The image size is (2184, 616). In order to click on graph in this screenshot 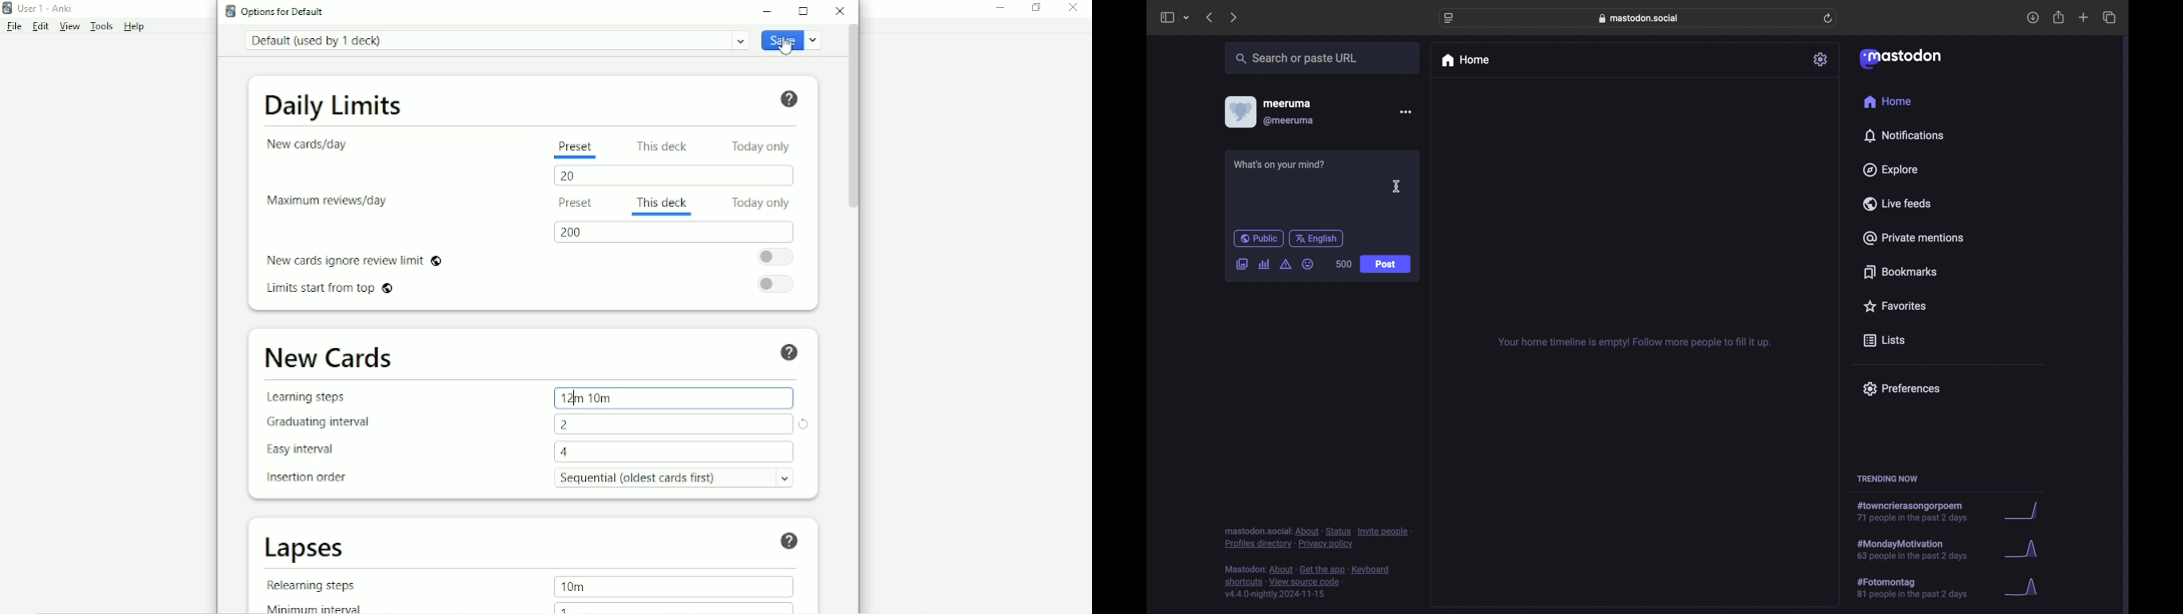, I will do `click(2026, 588)`.